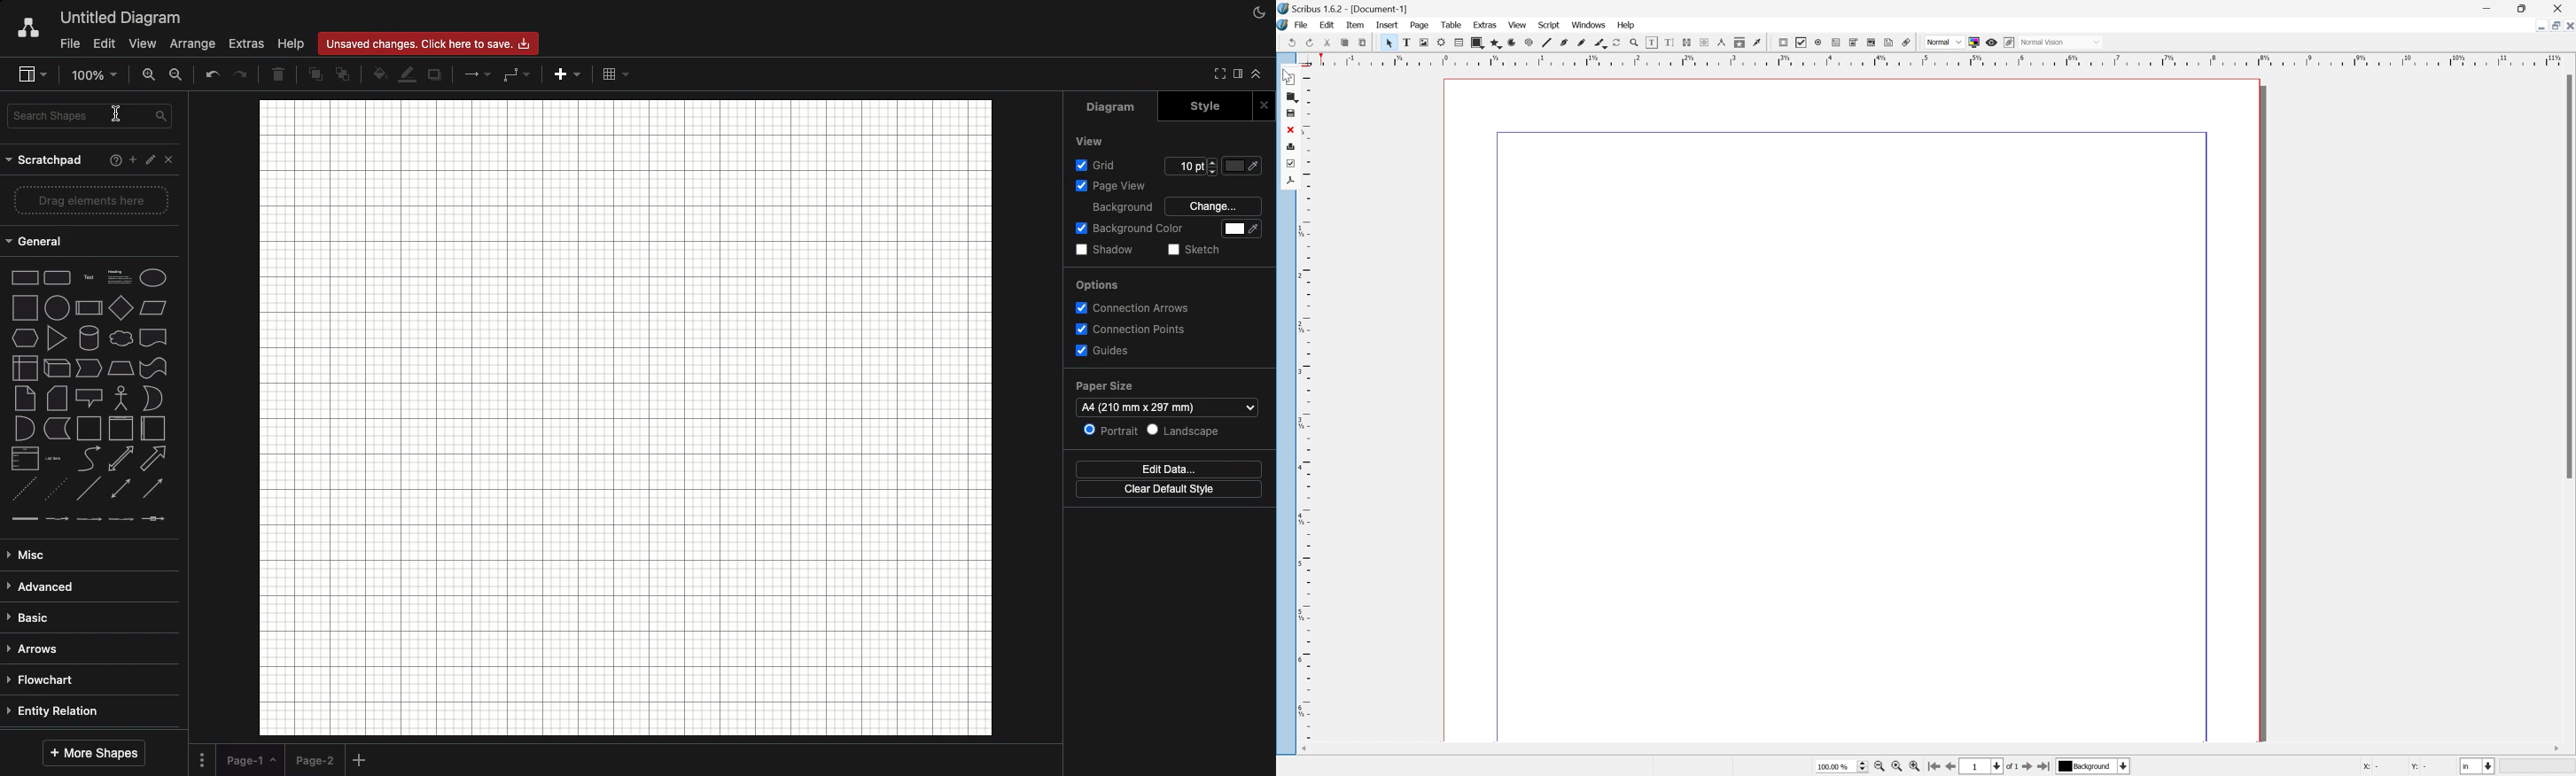 The width and height of the screenshot is (2576, 784). I want to click on shape, so click(92, 457).